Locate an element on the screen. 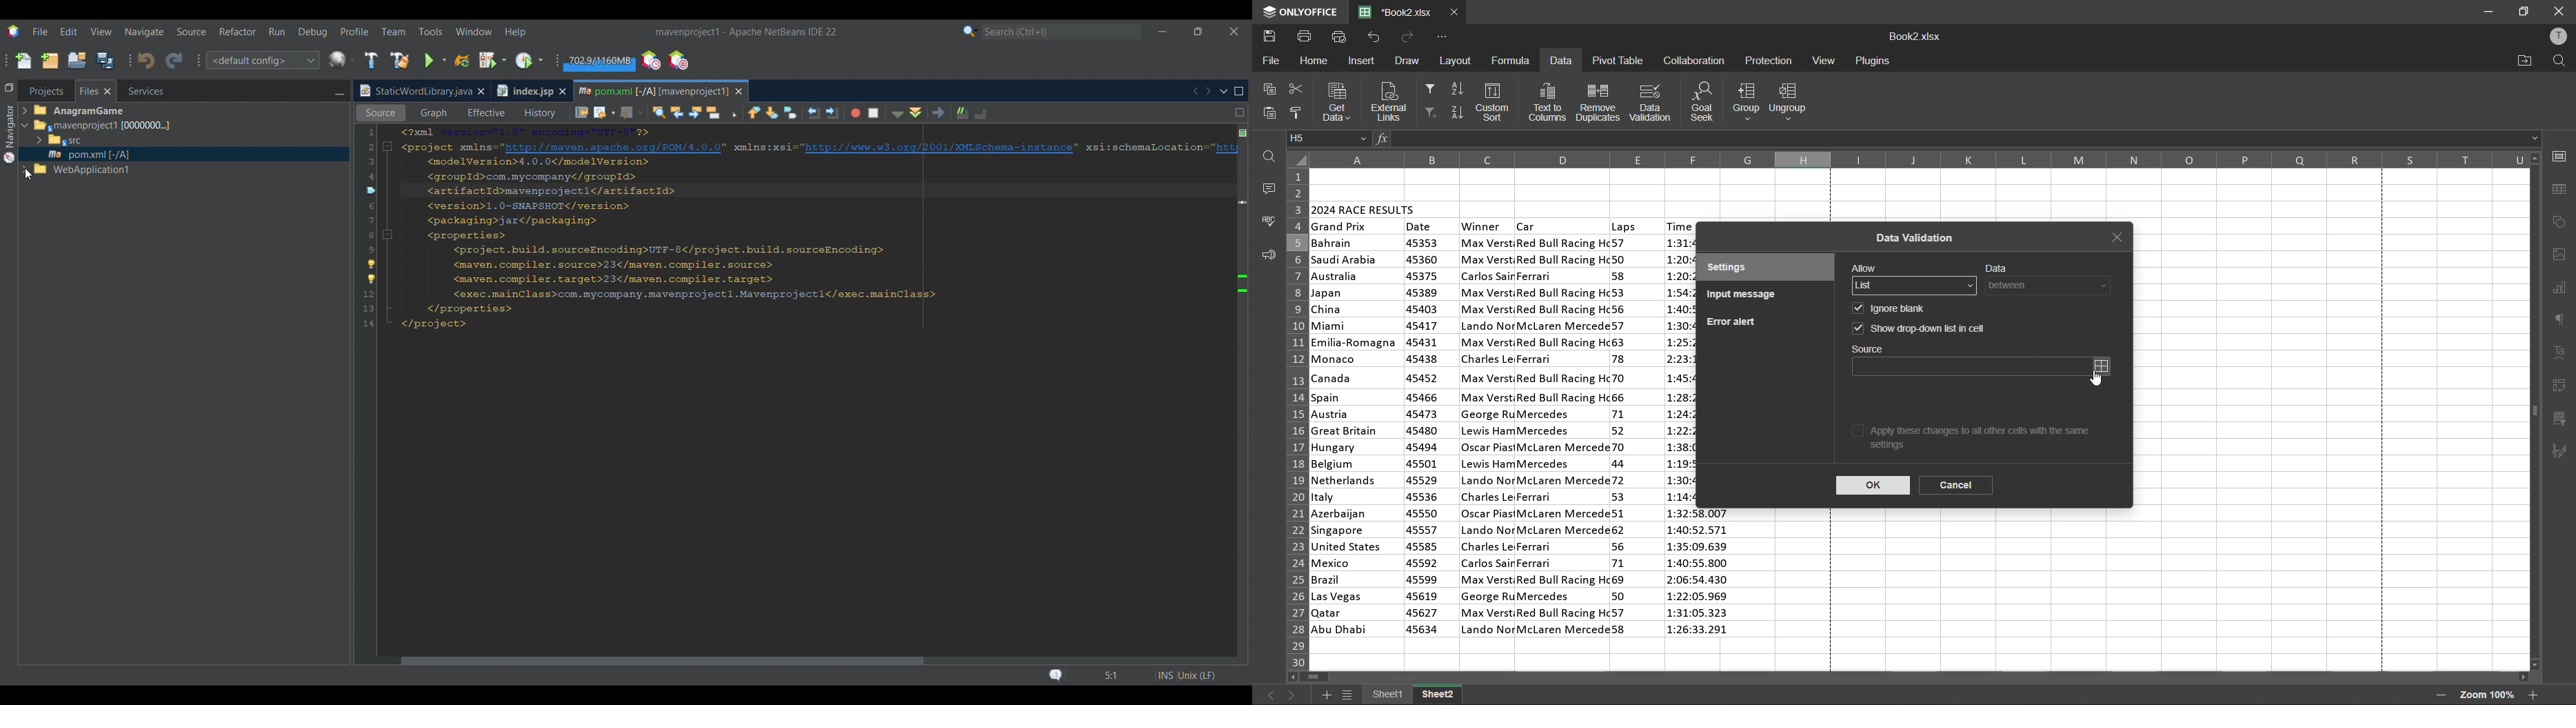 Image resolution: width=2576 pixels, height=728 pixels. car is located at coordinates (1562, 435).